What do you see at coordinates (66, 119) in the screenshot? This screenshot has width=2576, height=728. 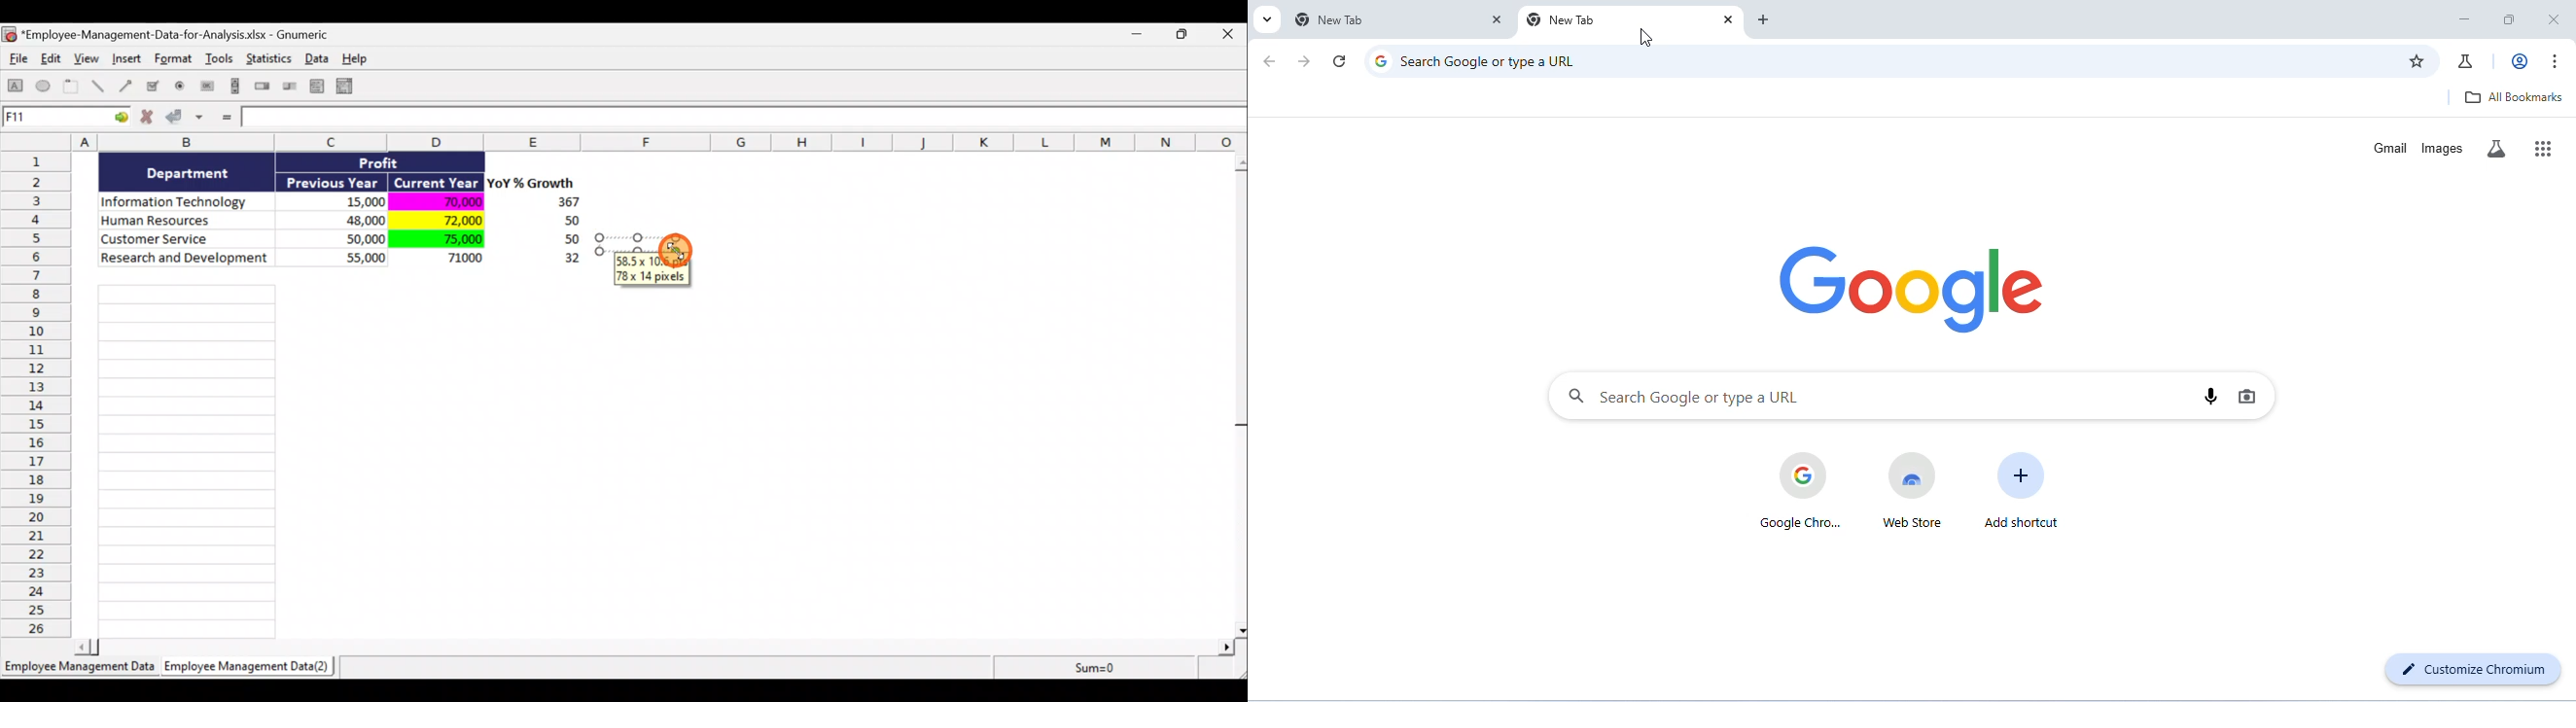 I see `Cell allocation` at bounding box center [66, 119].